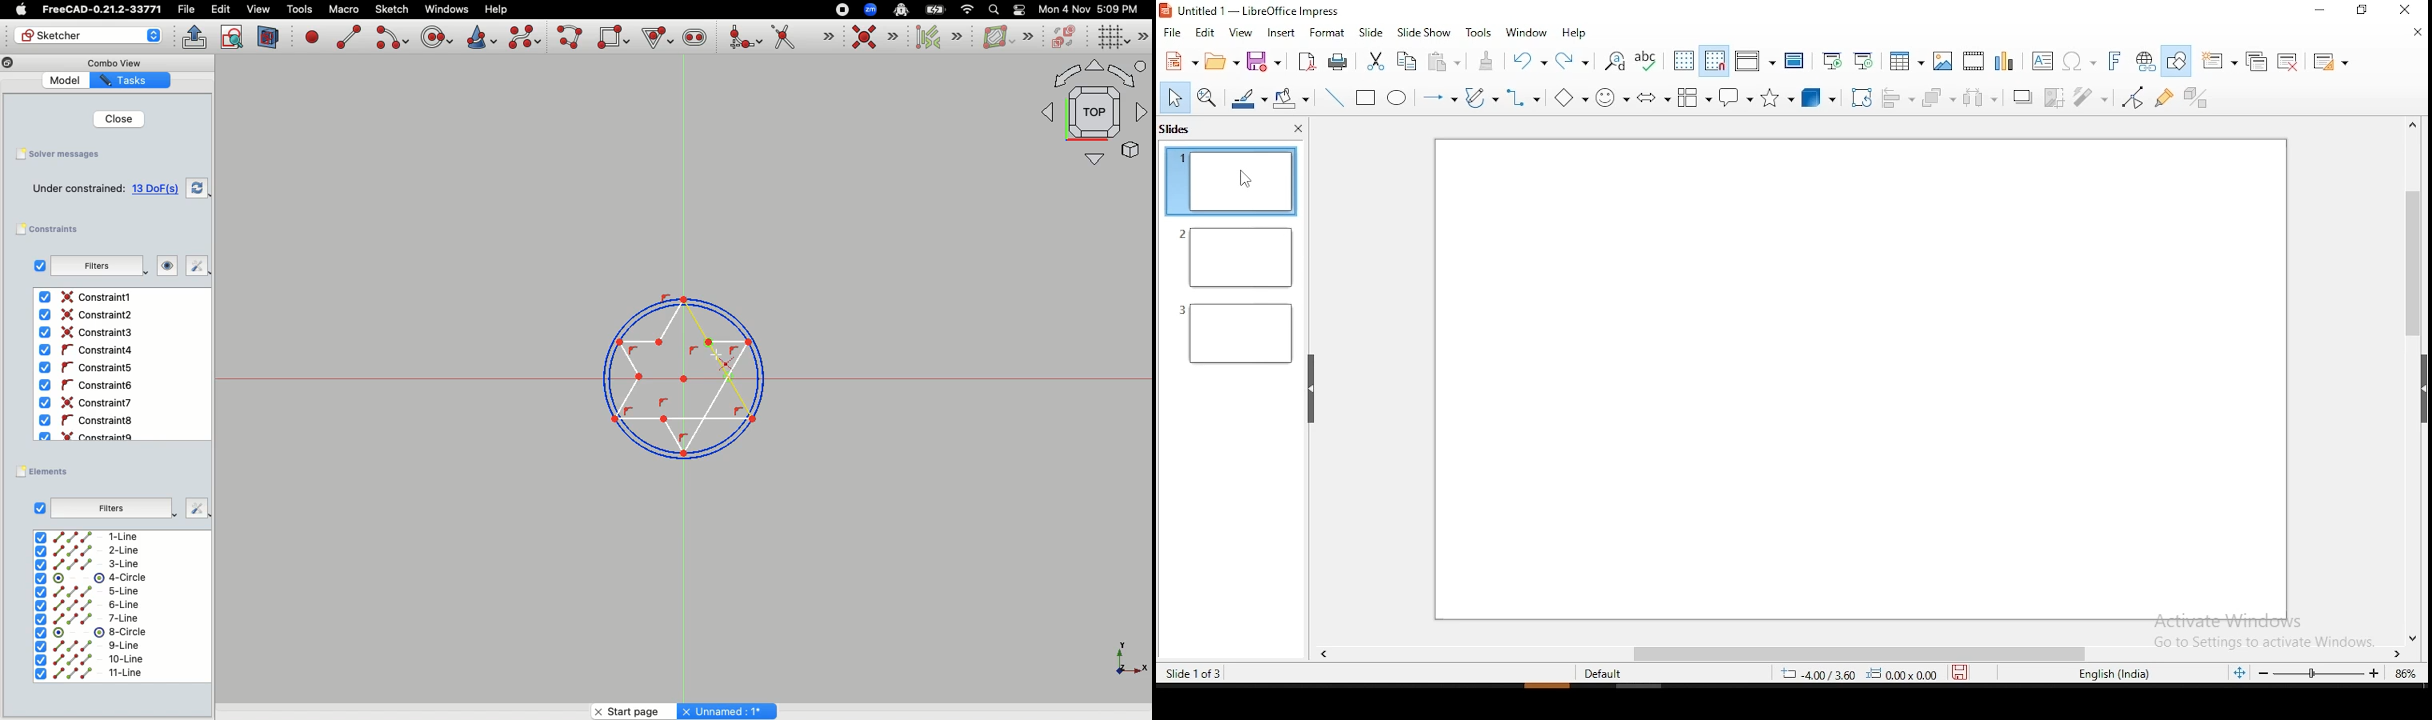 This screenshot has width=2436, height=728. I want to click on insert special characters, so click(2078, 59).